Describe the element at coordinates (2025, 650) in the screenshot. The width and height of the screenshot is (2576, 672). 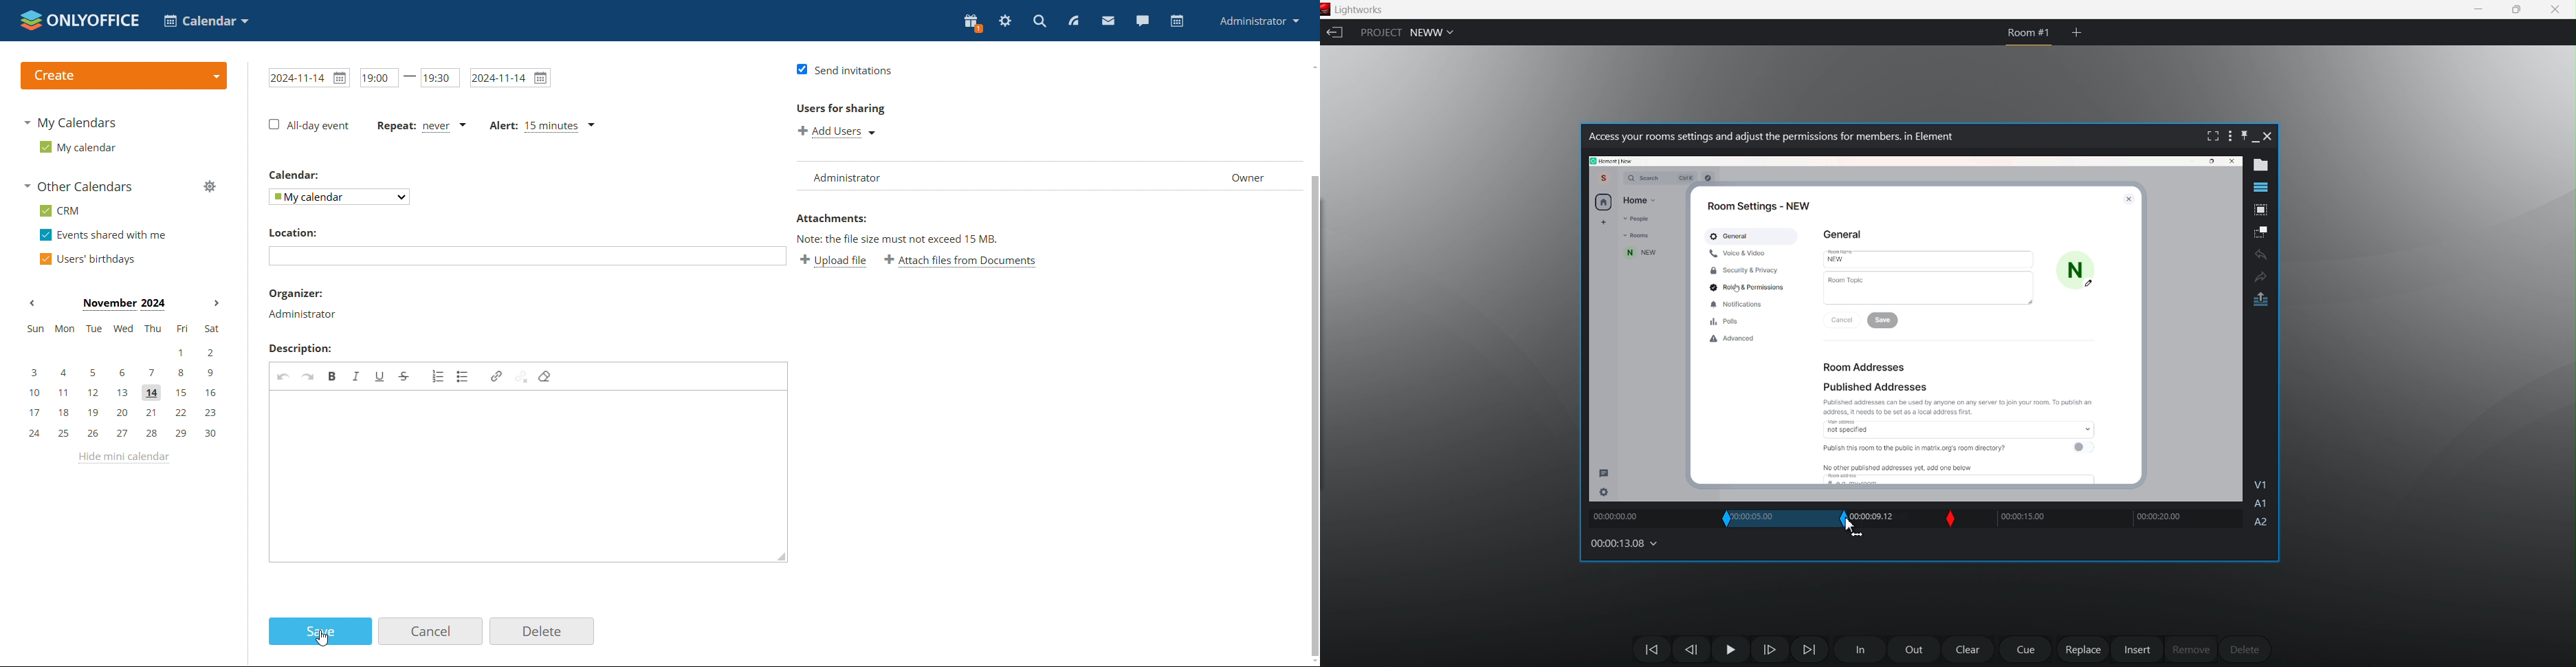
I see `cue` at that location.